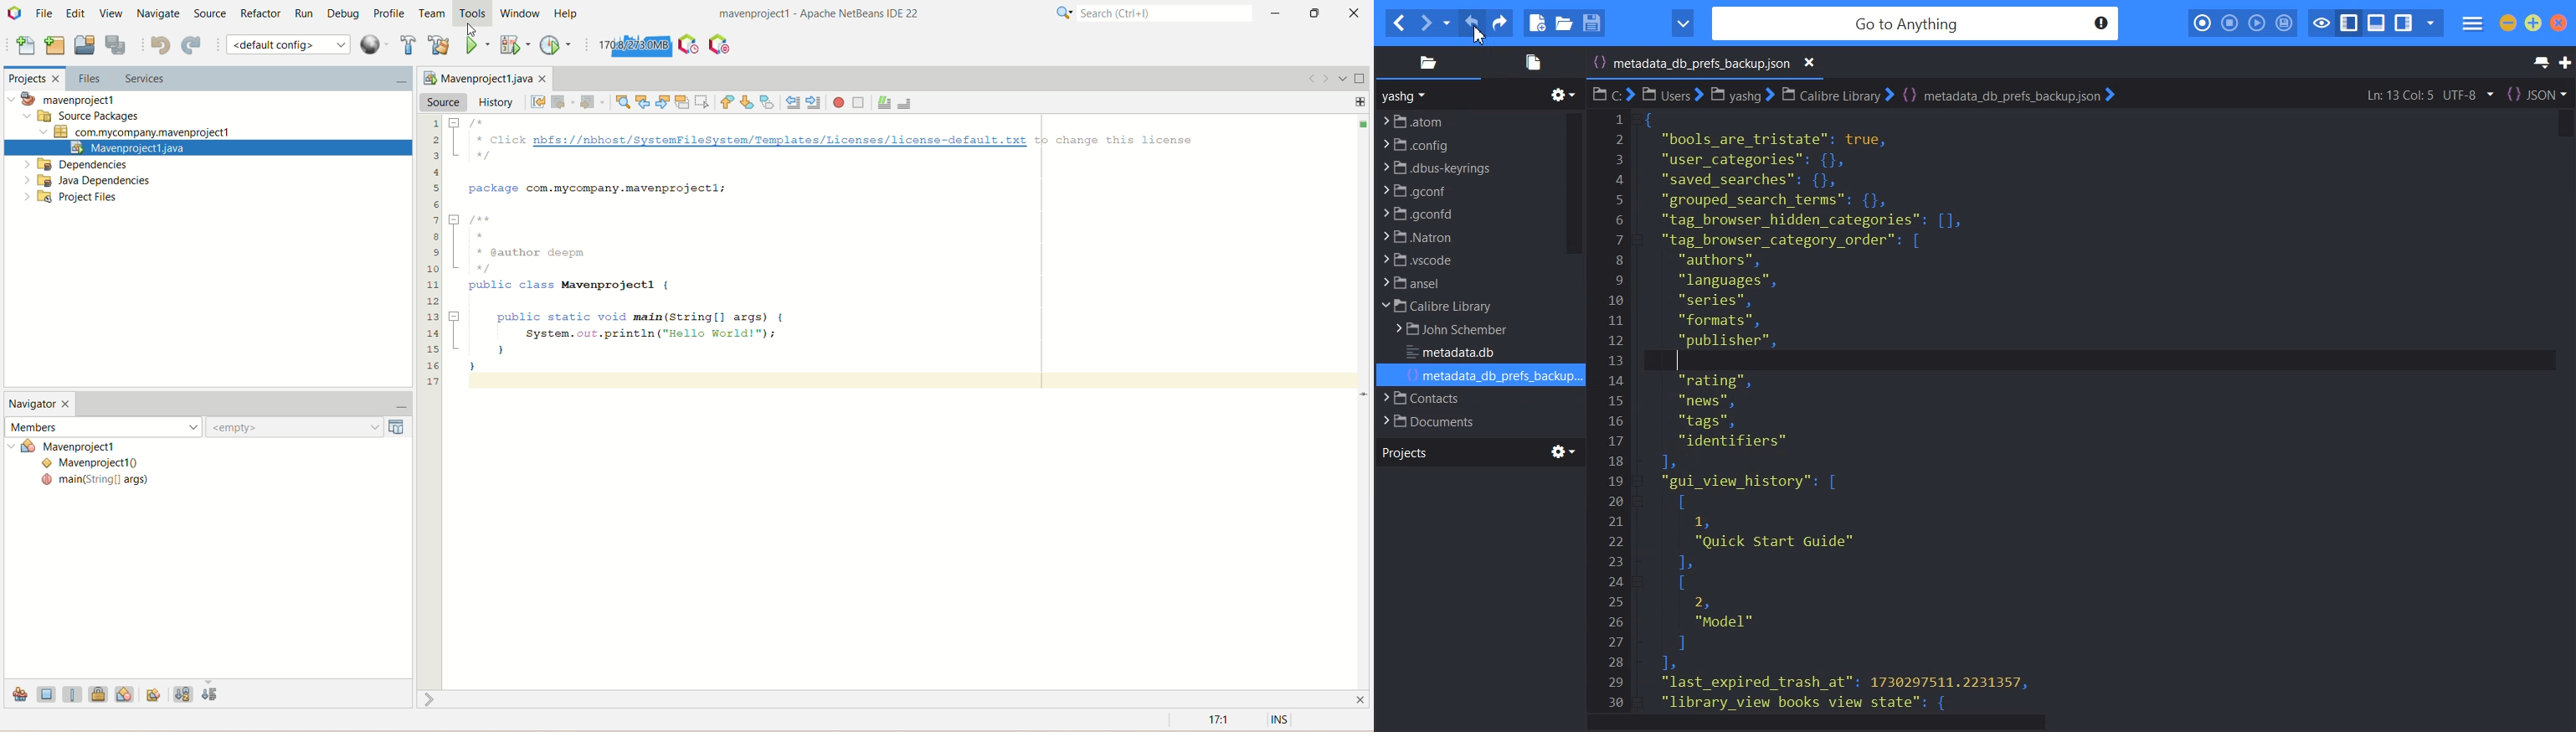 The image size is (2576, 756). I want to click on context menu, so click(374, 44).